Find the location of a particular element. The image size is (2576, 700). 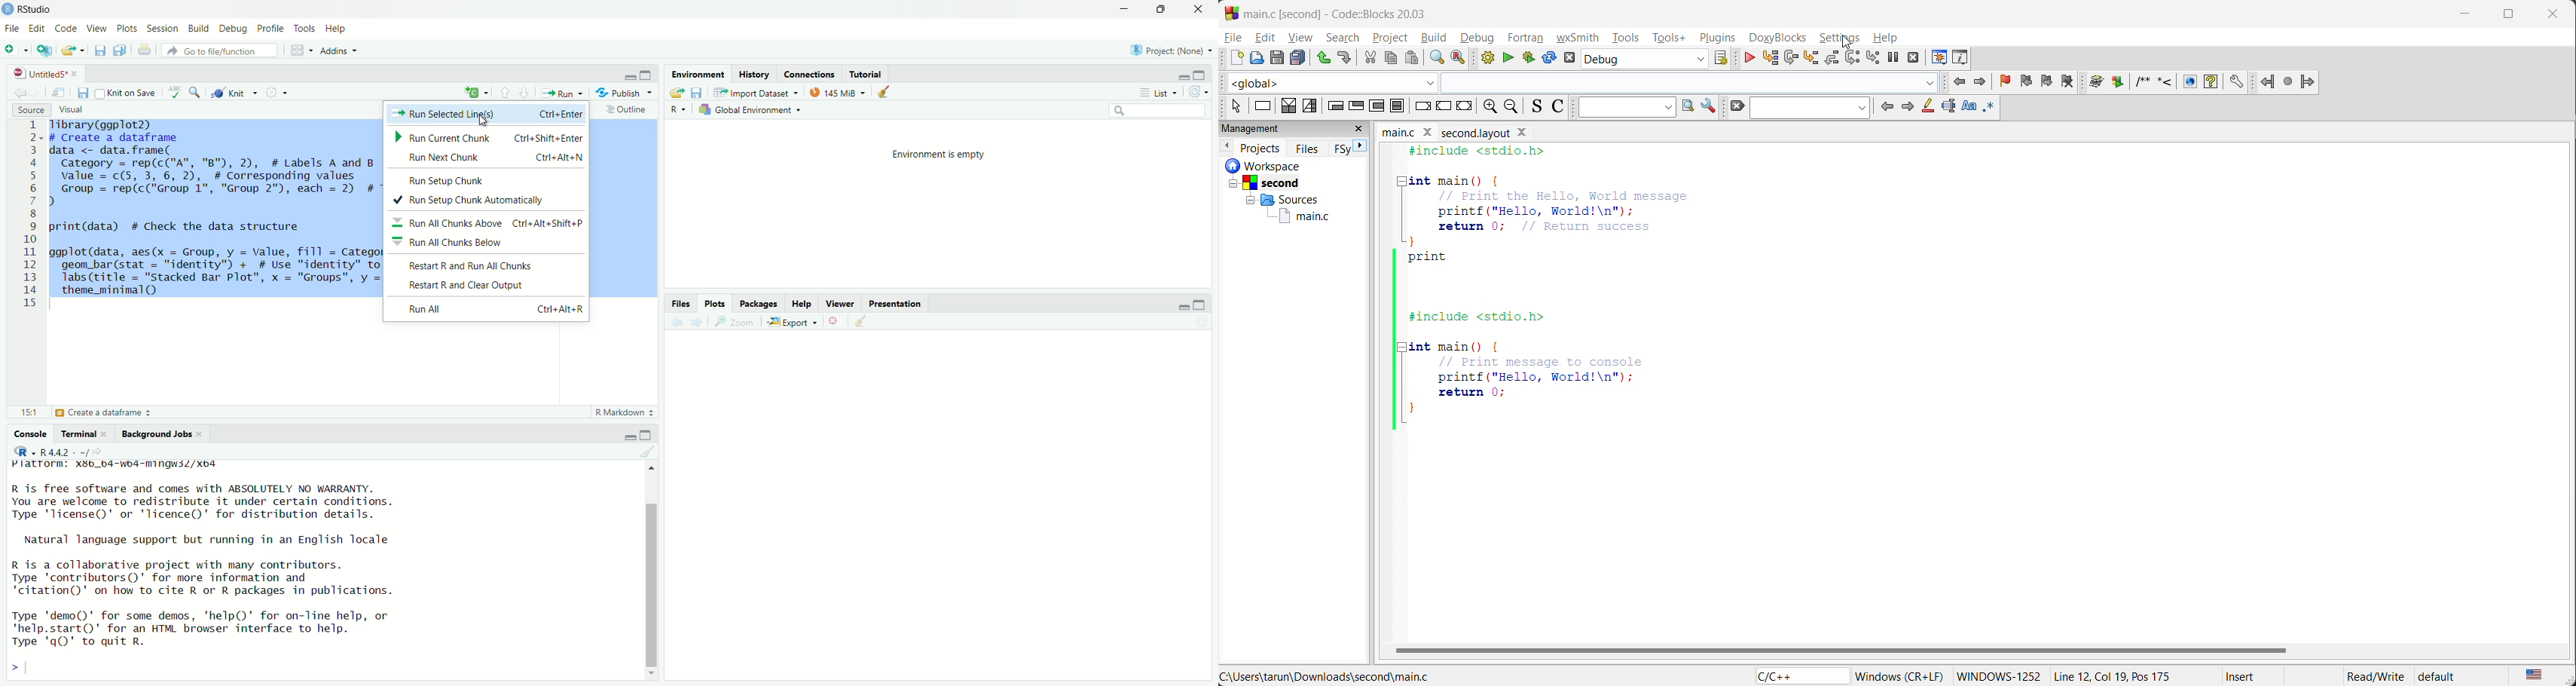

Scrollbar is located at coordinates (652, 579).